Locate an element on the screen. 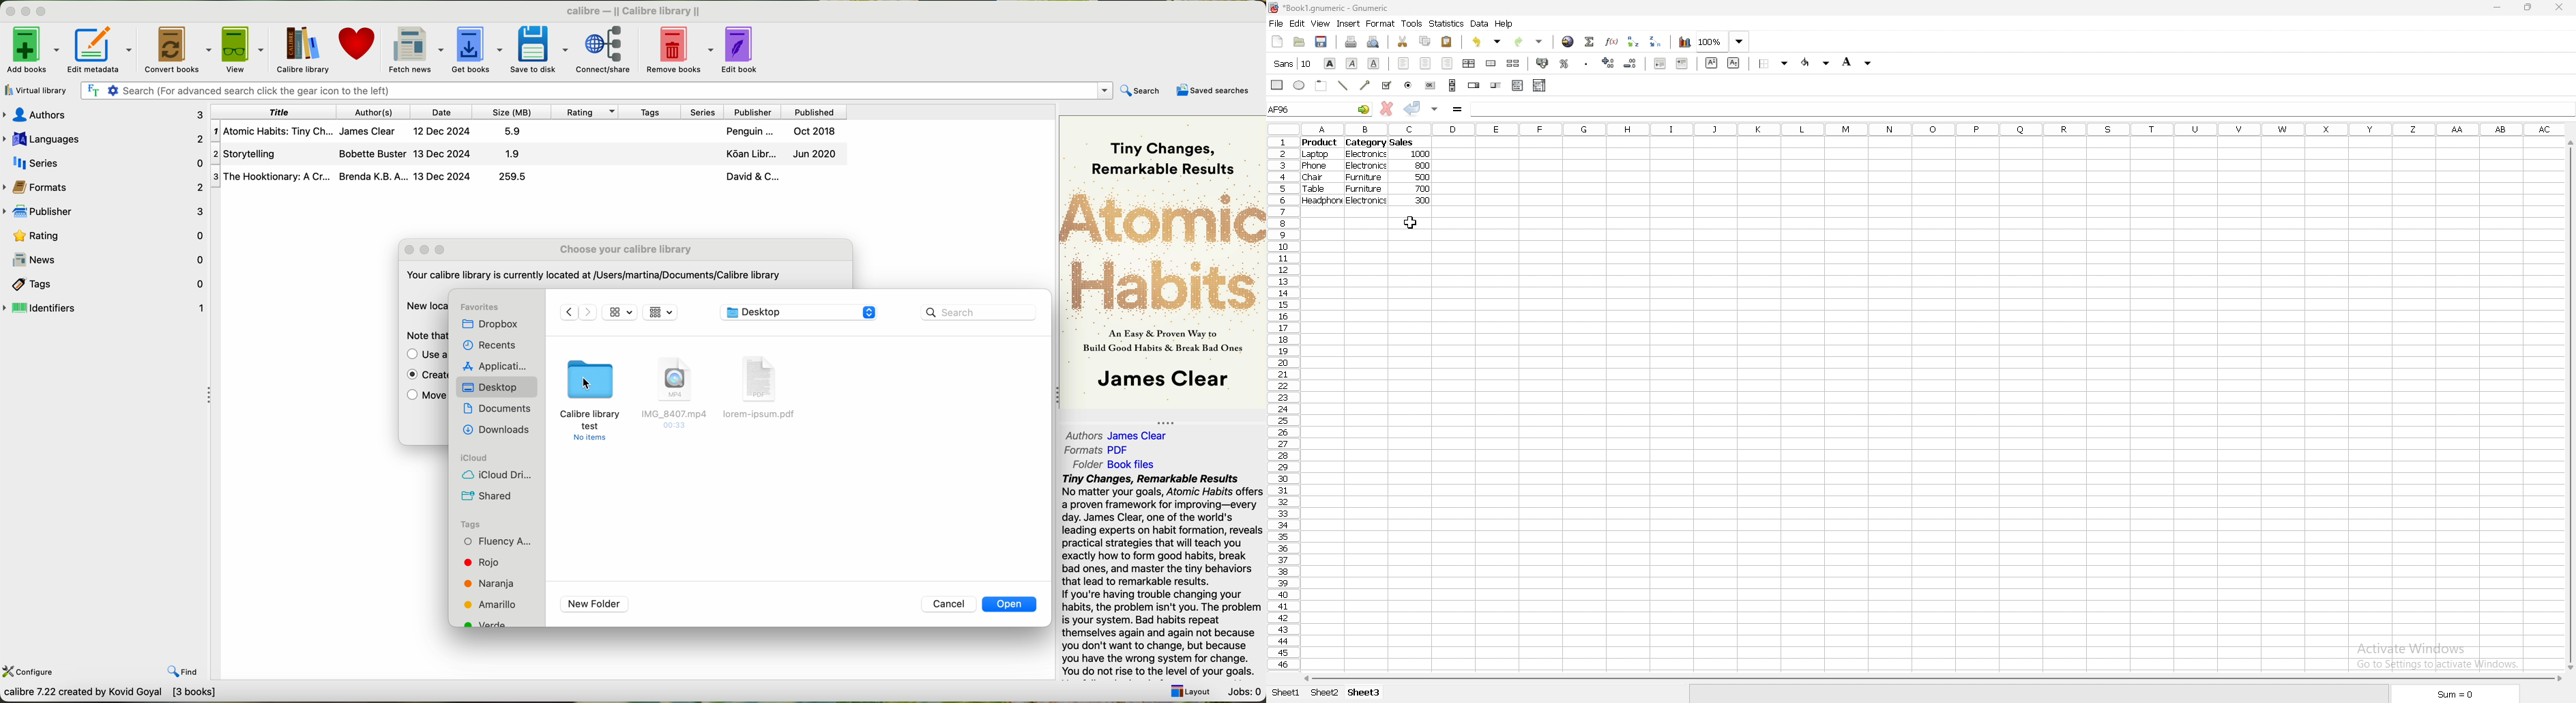 This screenshot has height=728, width=2576. languages is located at coordinates (104, 137).